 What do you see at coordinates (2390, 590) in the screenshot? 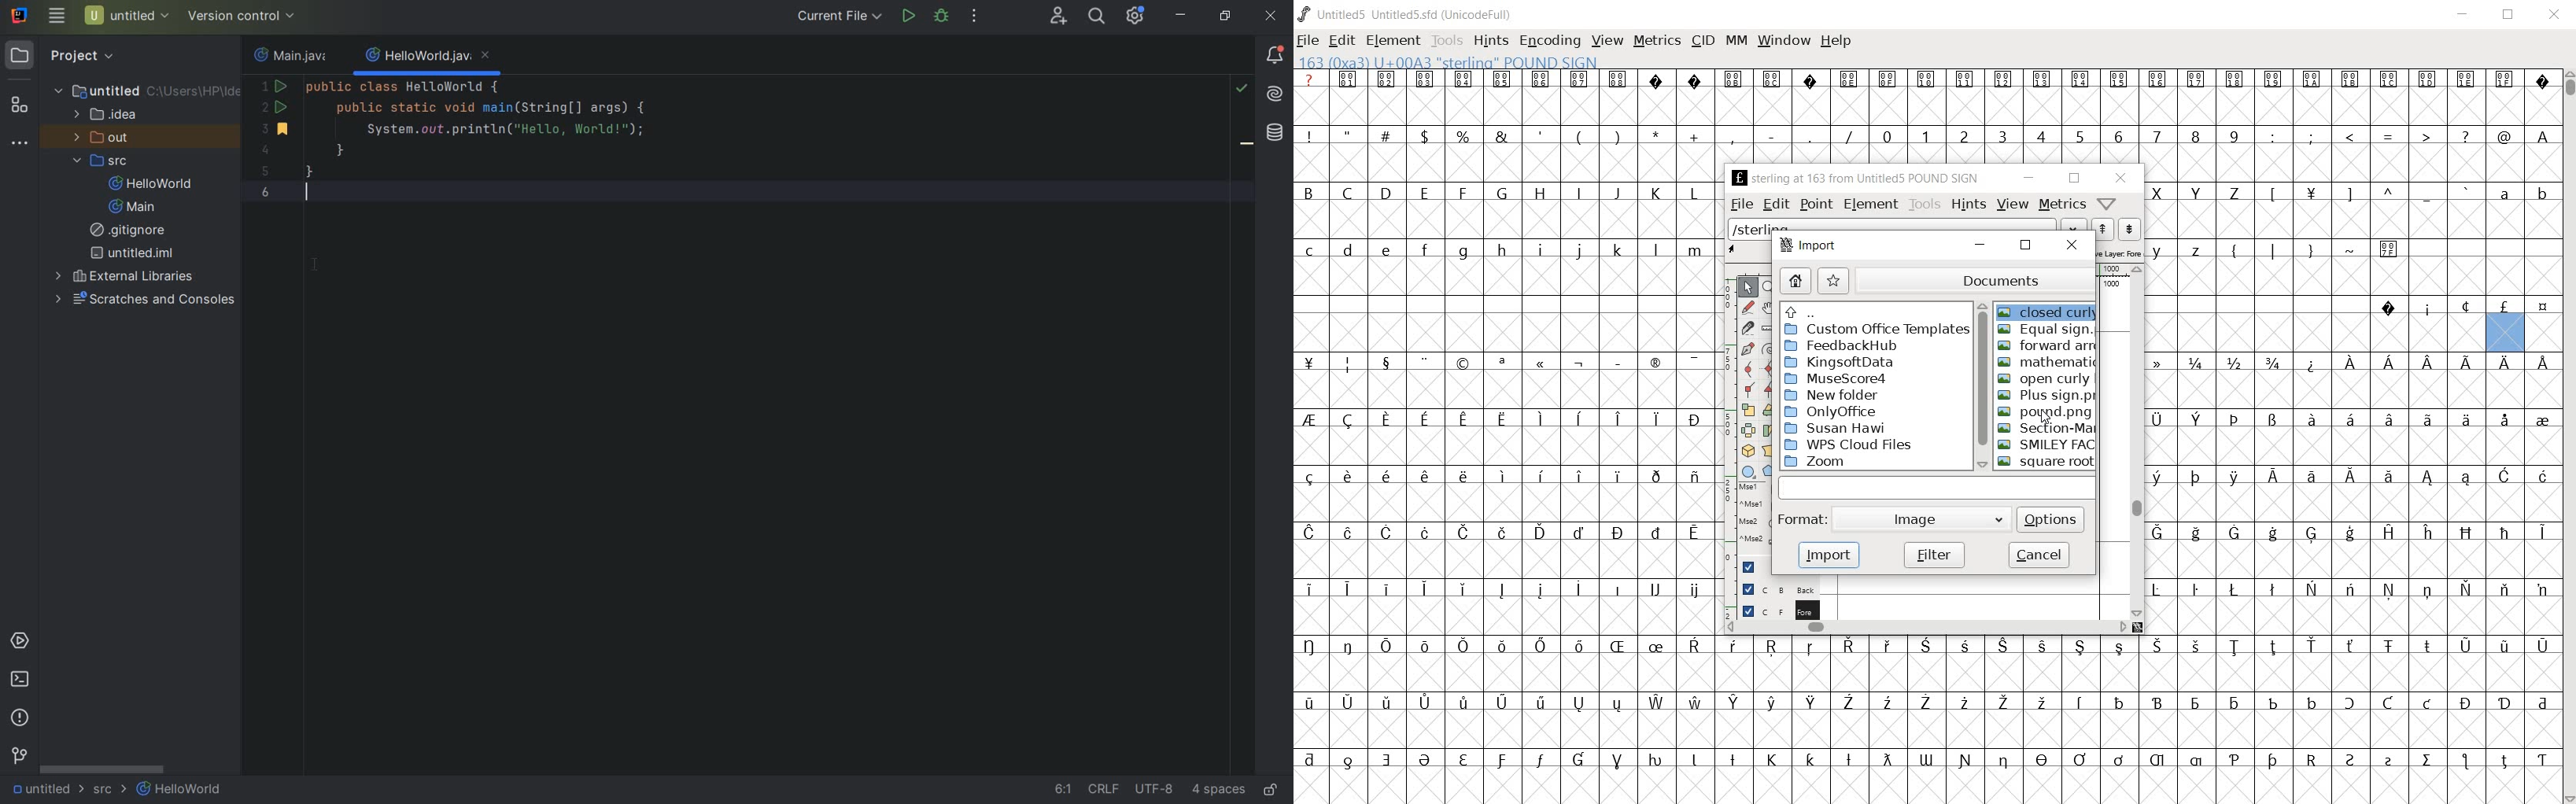
I see `Symbol` at bounding box center [2390, 590].